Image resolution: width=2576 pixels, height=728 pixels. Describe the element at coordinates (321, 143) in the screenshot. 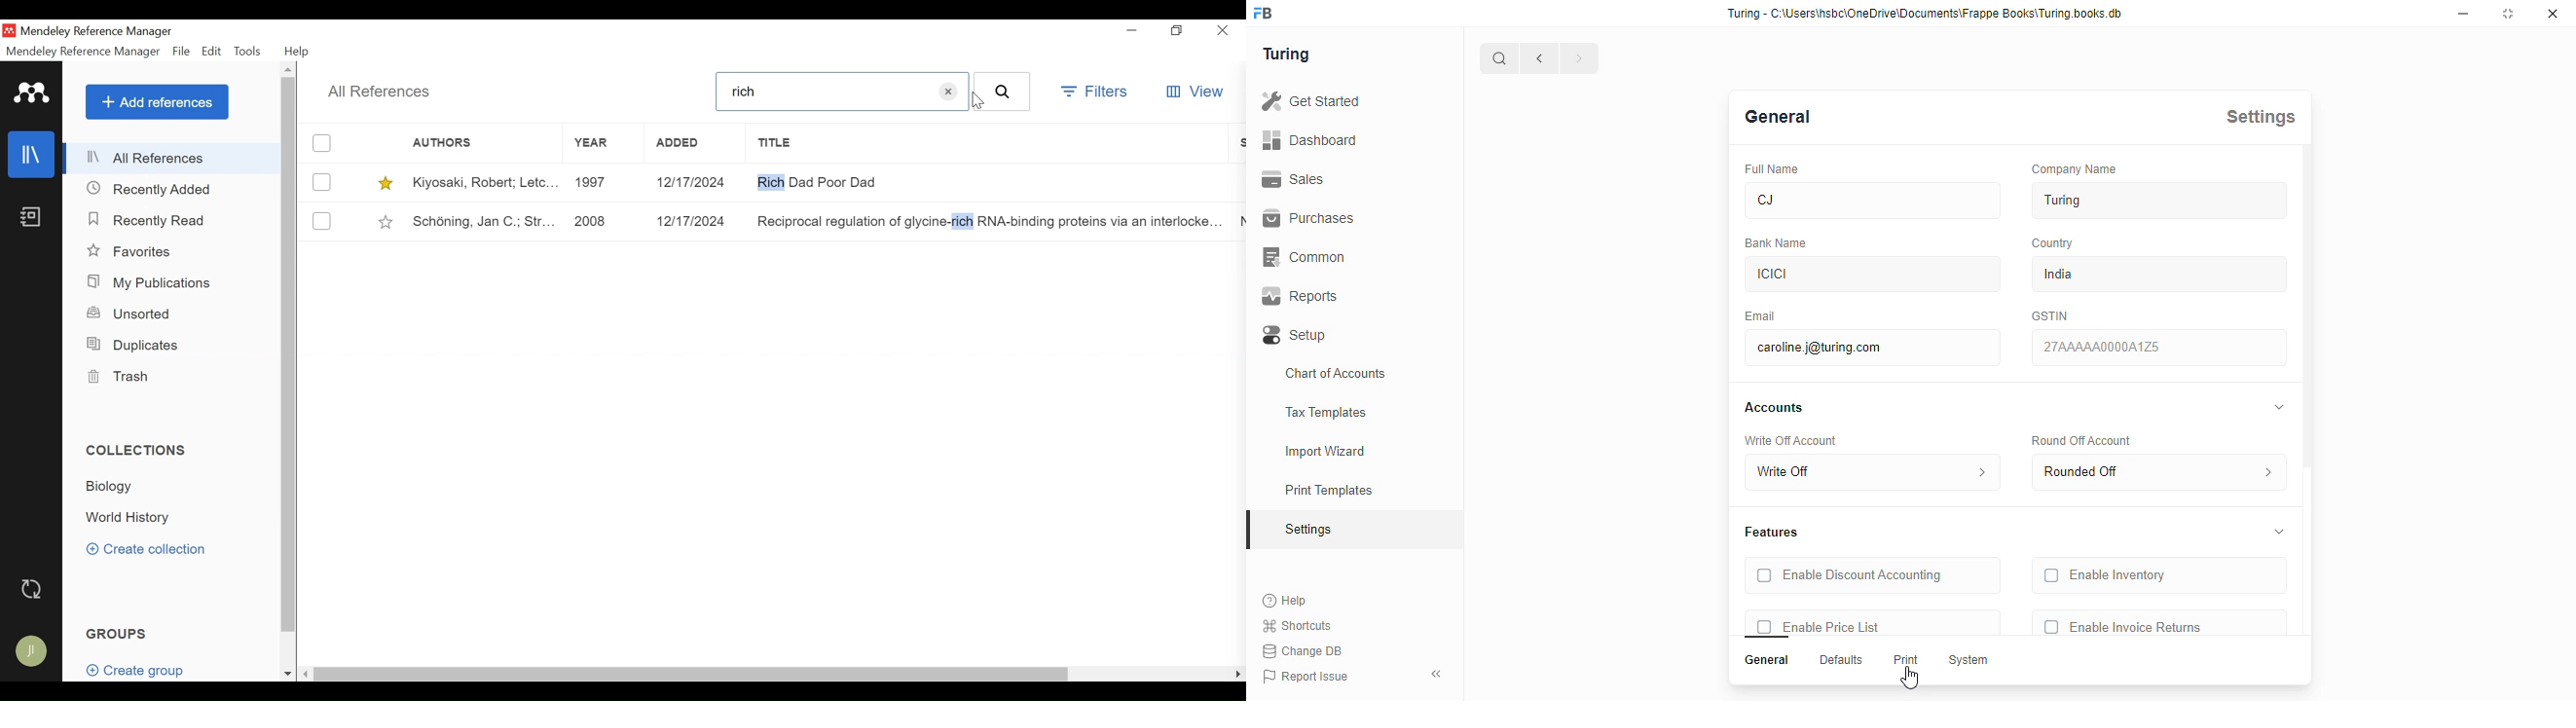

I see `(un)select` at that location.